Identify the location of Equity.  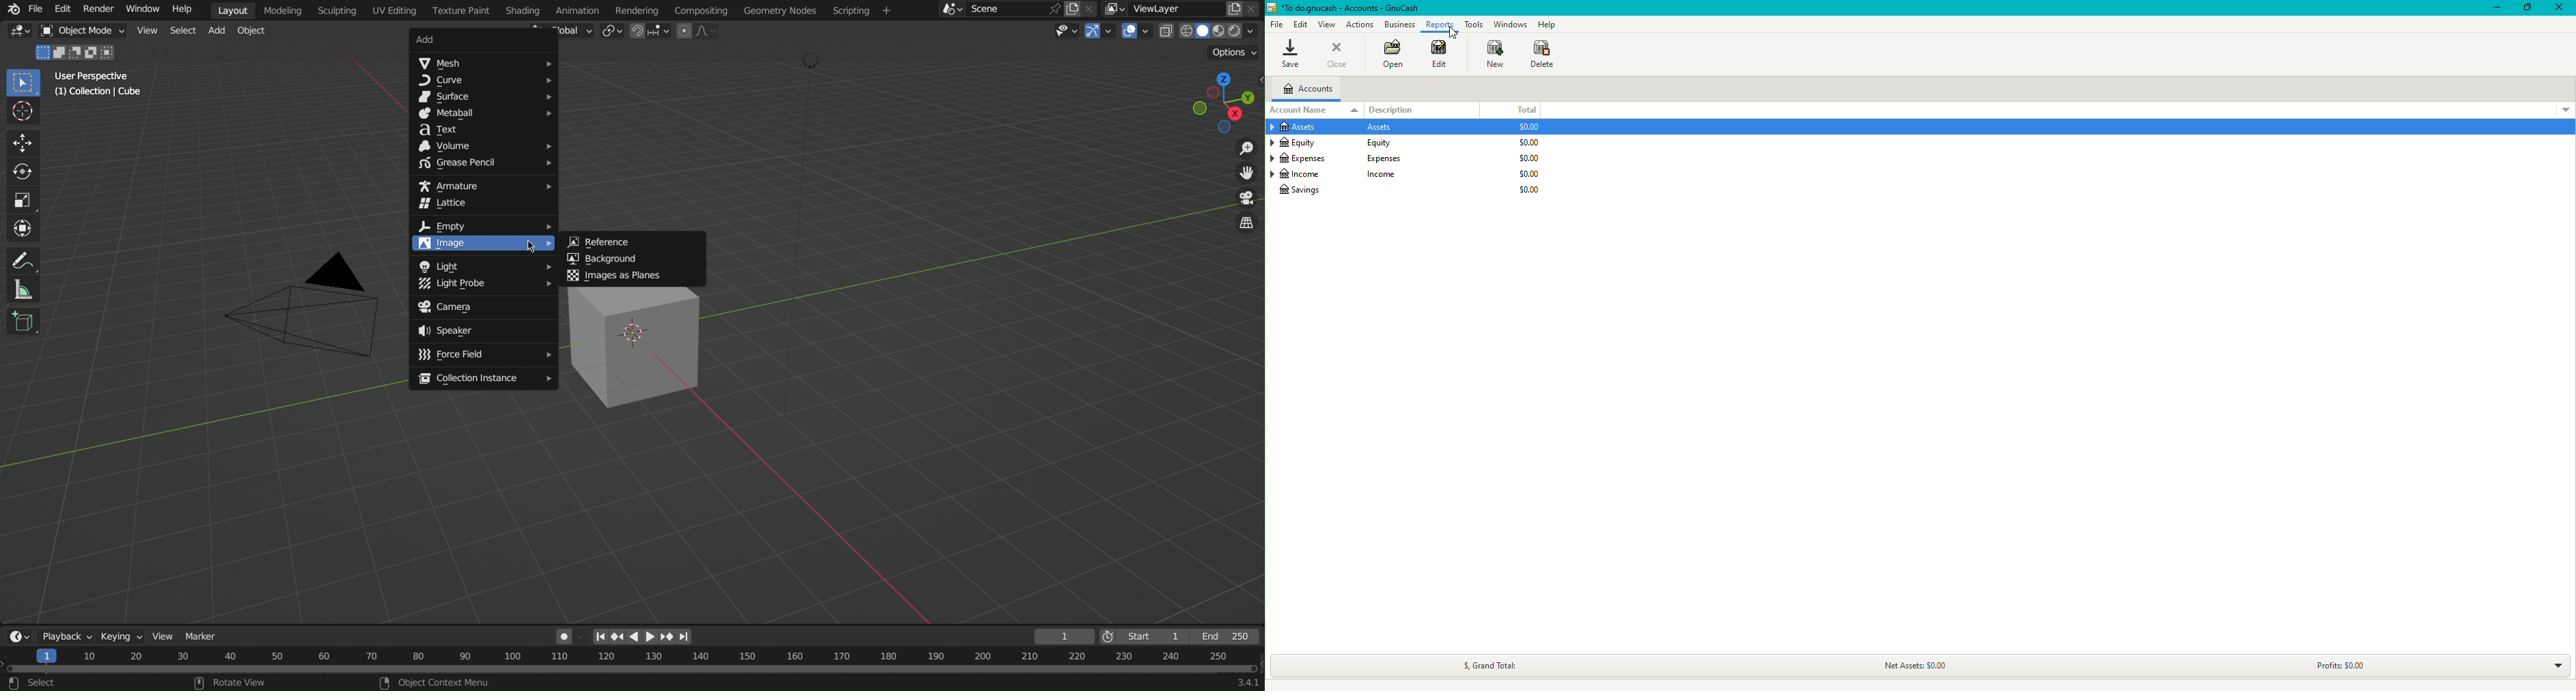
(1336, 143).